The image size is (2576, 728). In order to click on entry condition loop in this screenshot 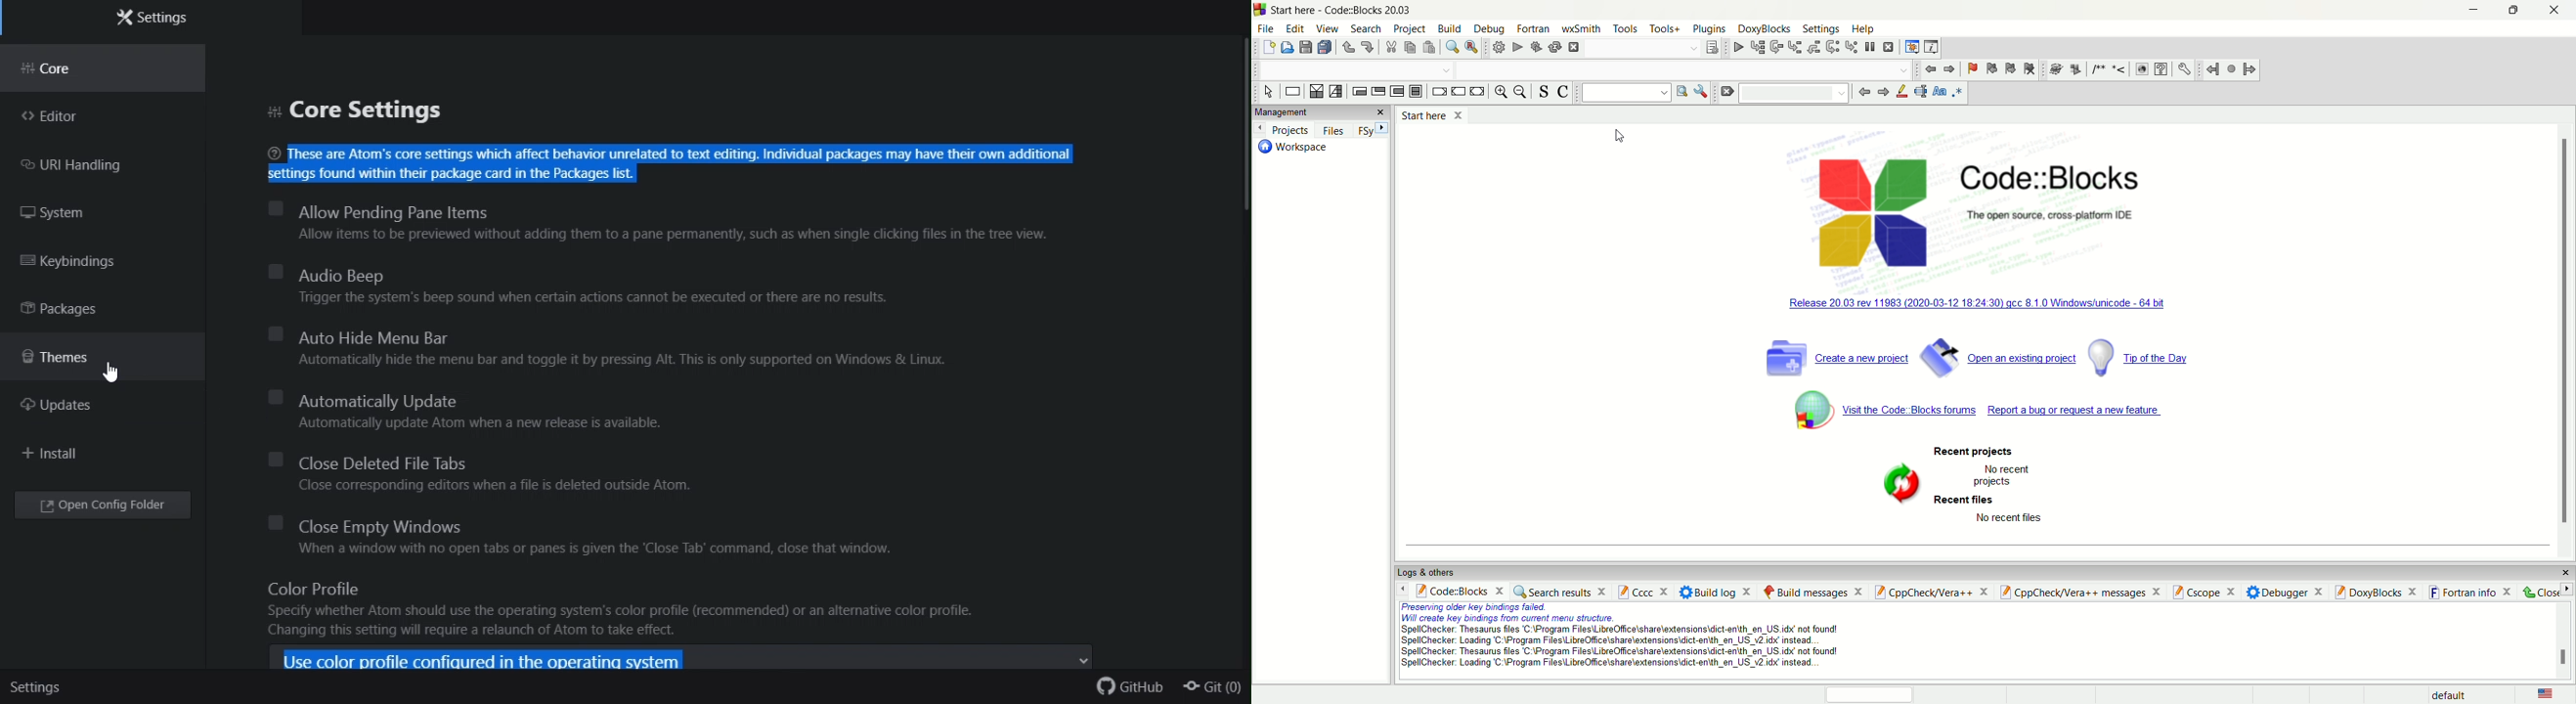, I will do `click(1360, 90)`.